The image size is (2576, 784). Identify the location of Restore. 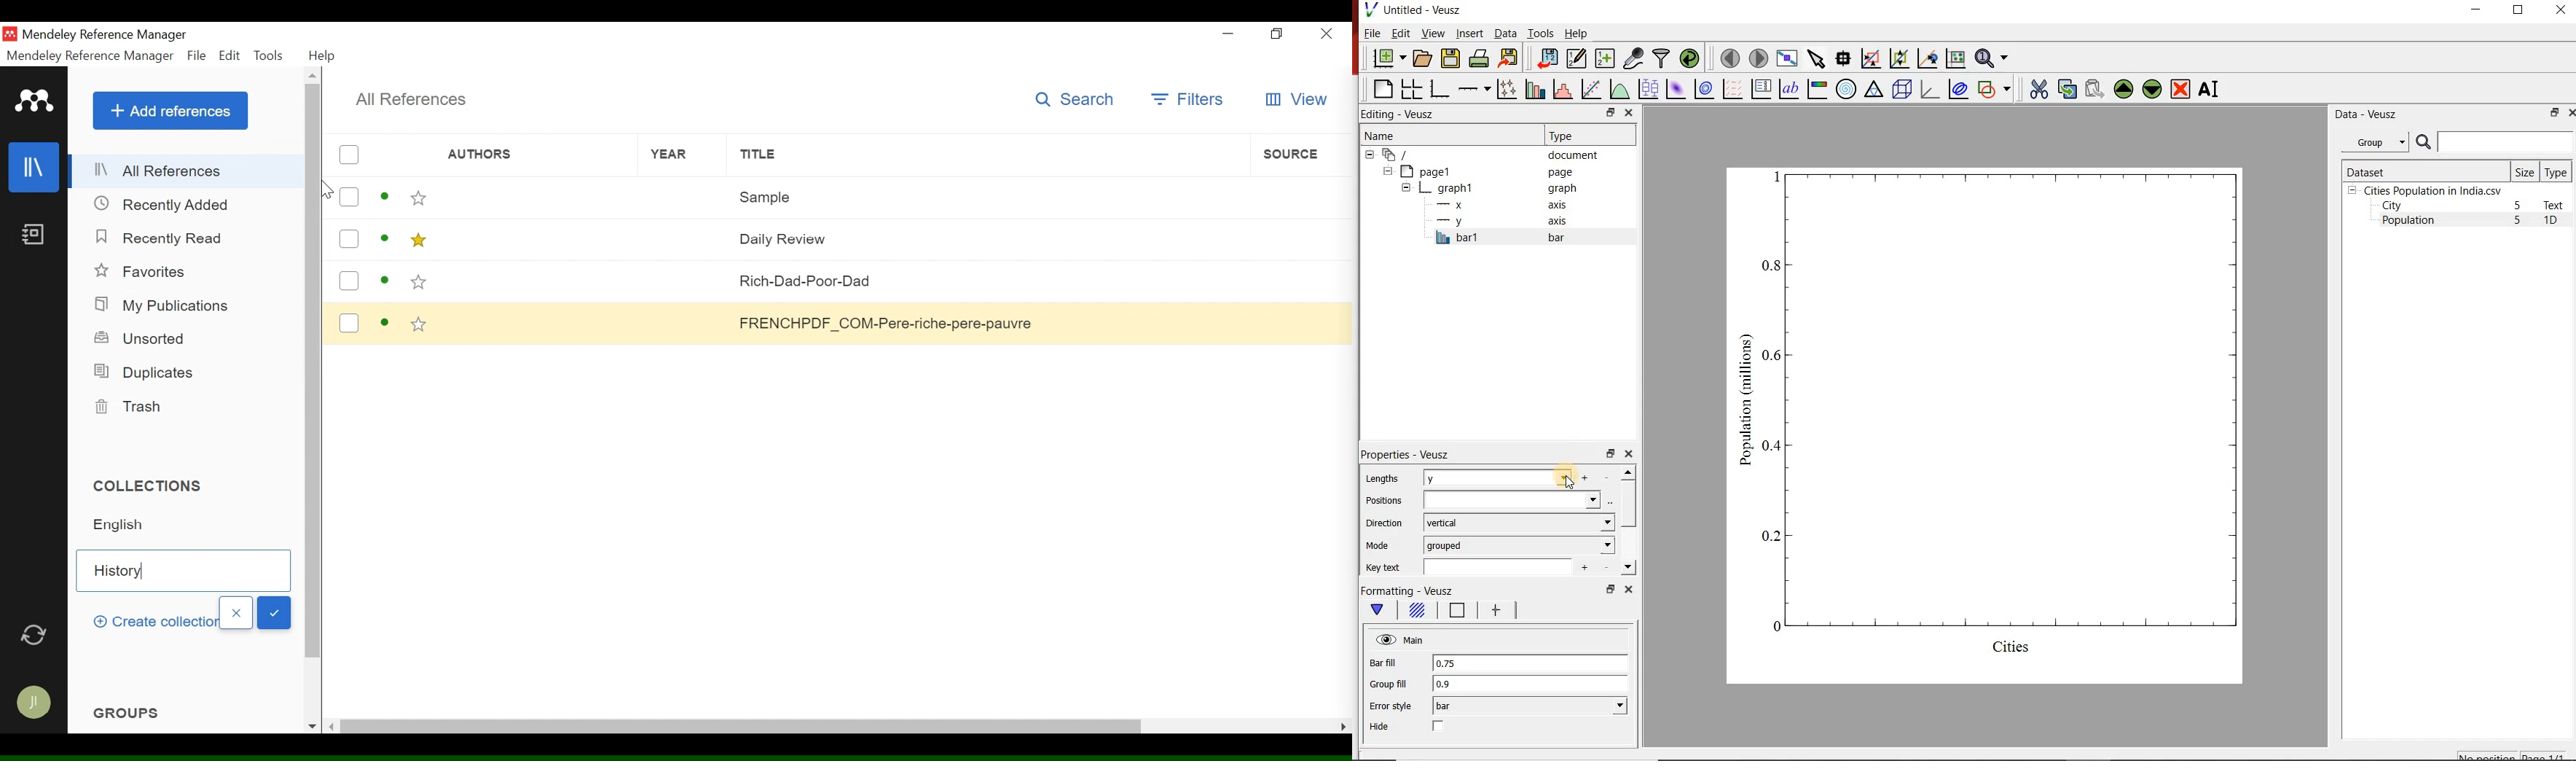
(1277, 35).